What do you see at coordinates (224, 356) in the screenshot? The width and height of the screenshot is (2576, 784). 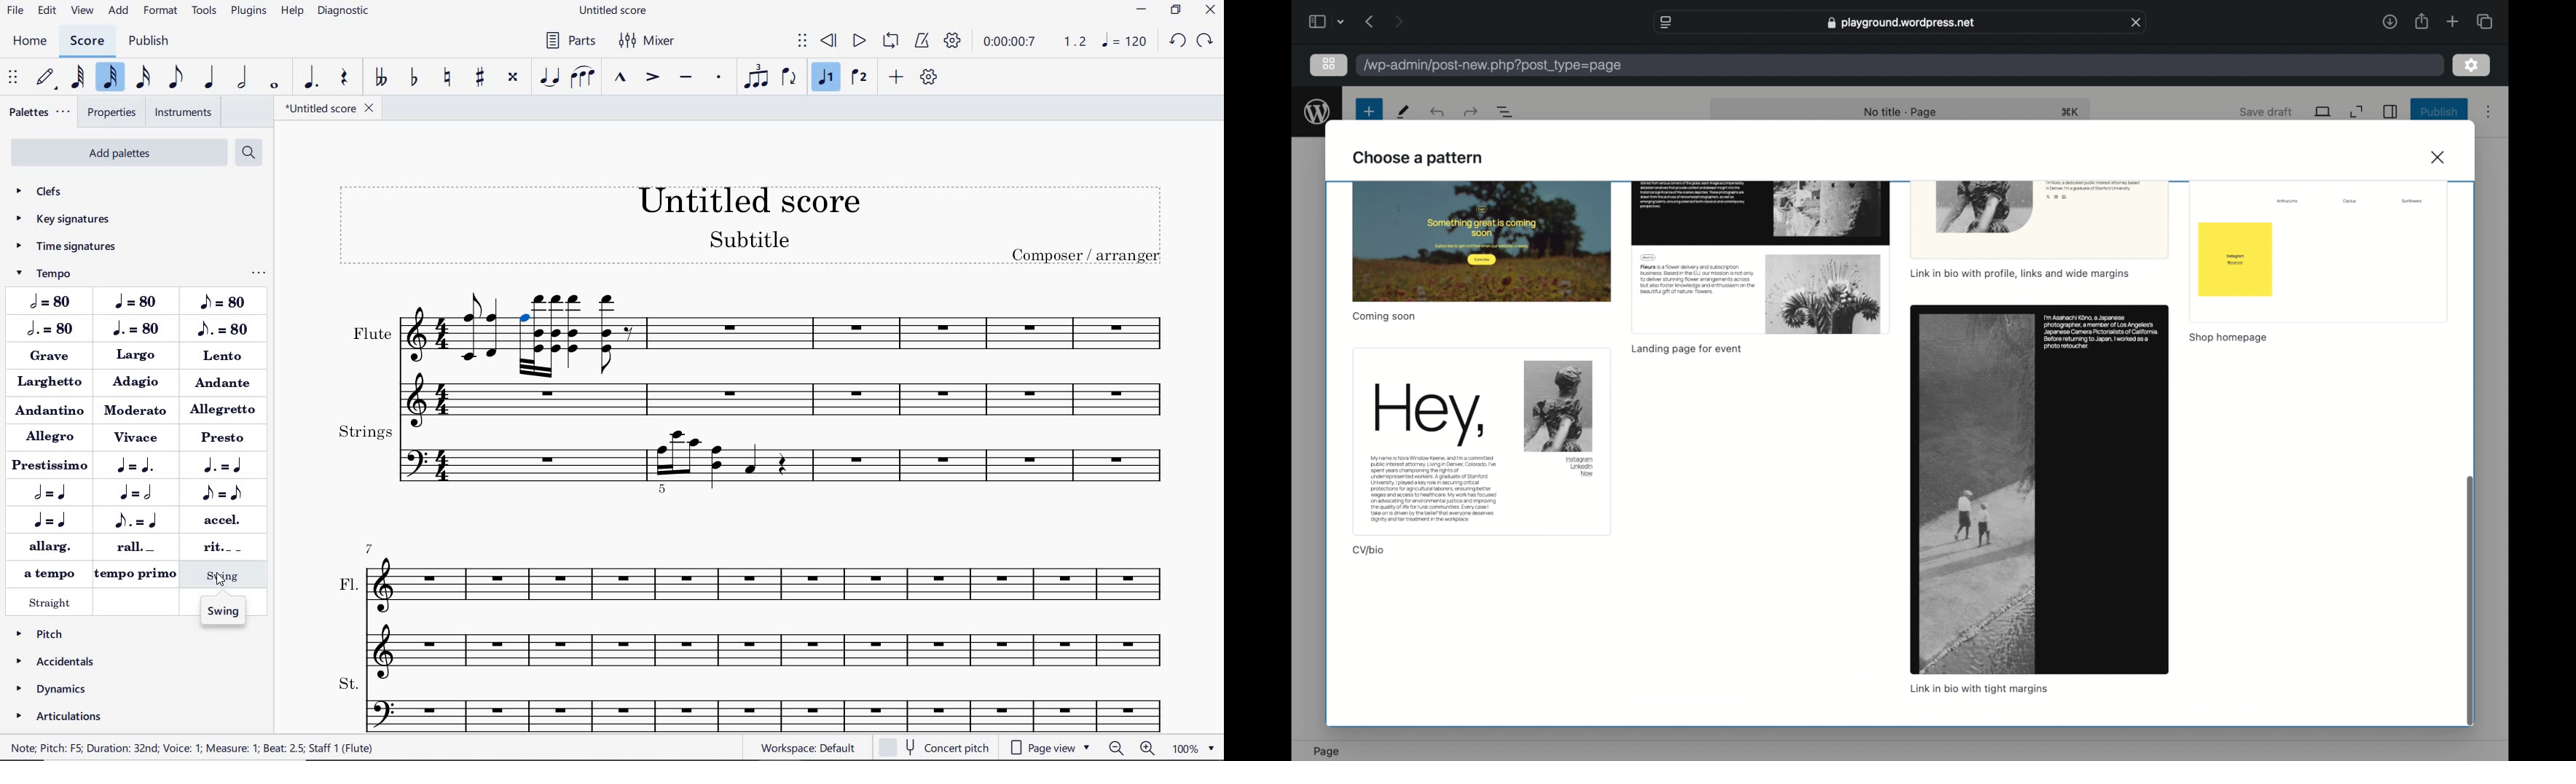 I see `LENTO` at bounding box center [224, 356].